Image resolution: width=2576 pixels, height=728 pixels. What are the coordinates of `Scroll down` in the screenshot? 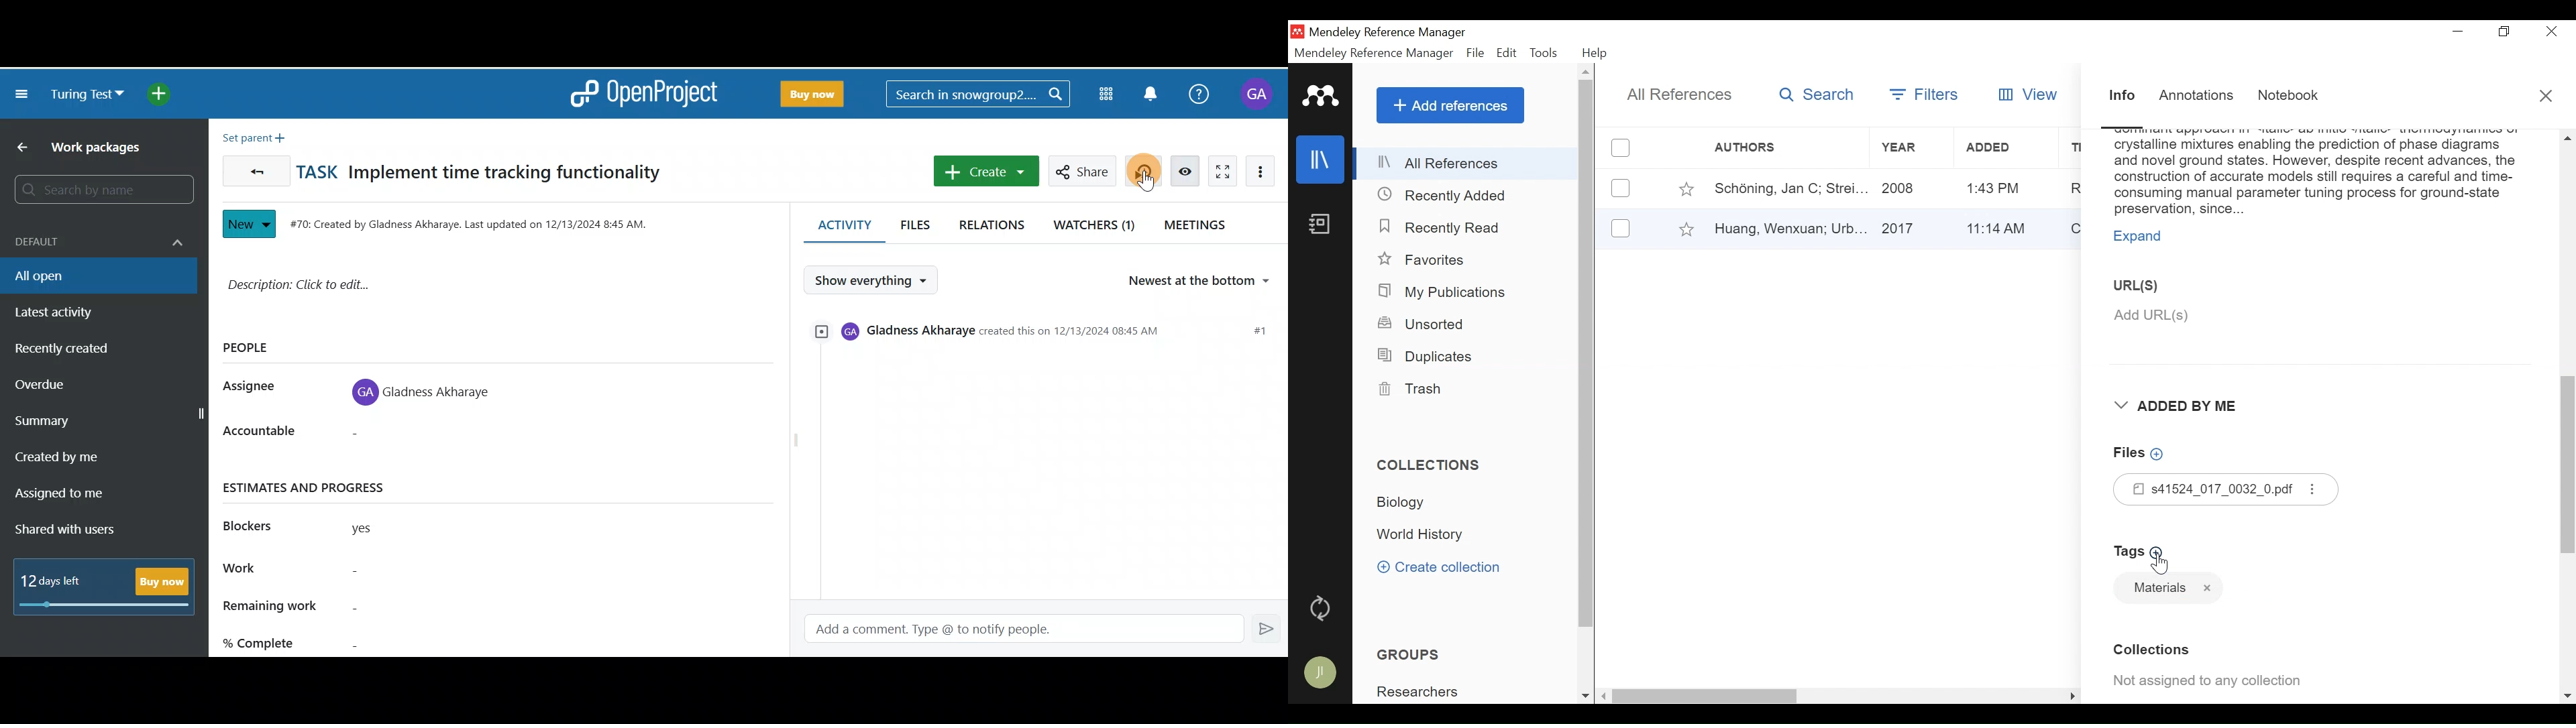 It's located at (1585, 697).